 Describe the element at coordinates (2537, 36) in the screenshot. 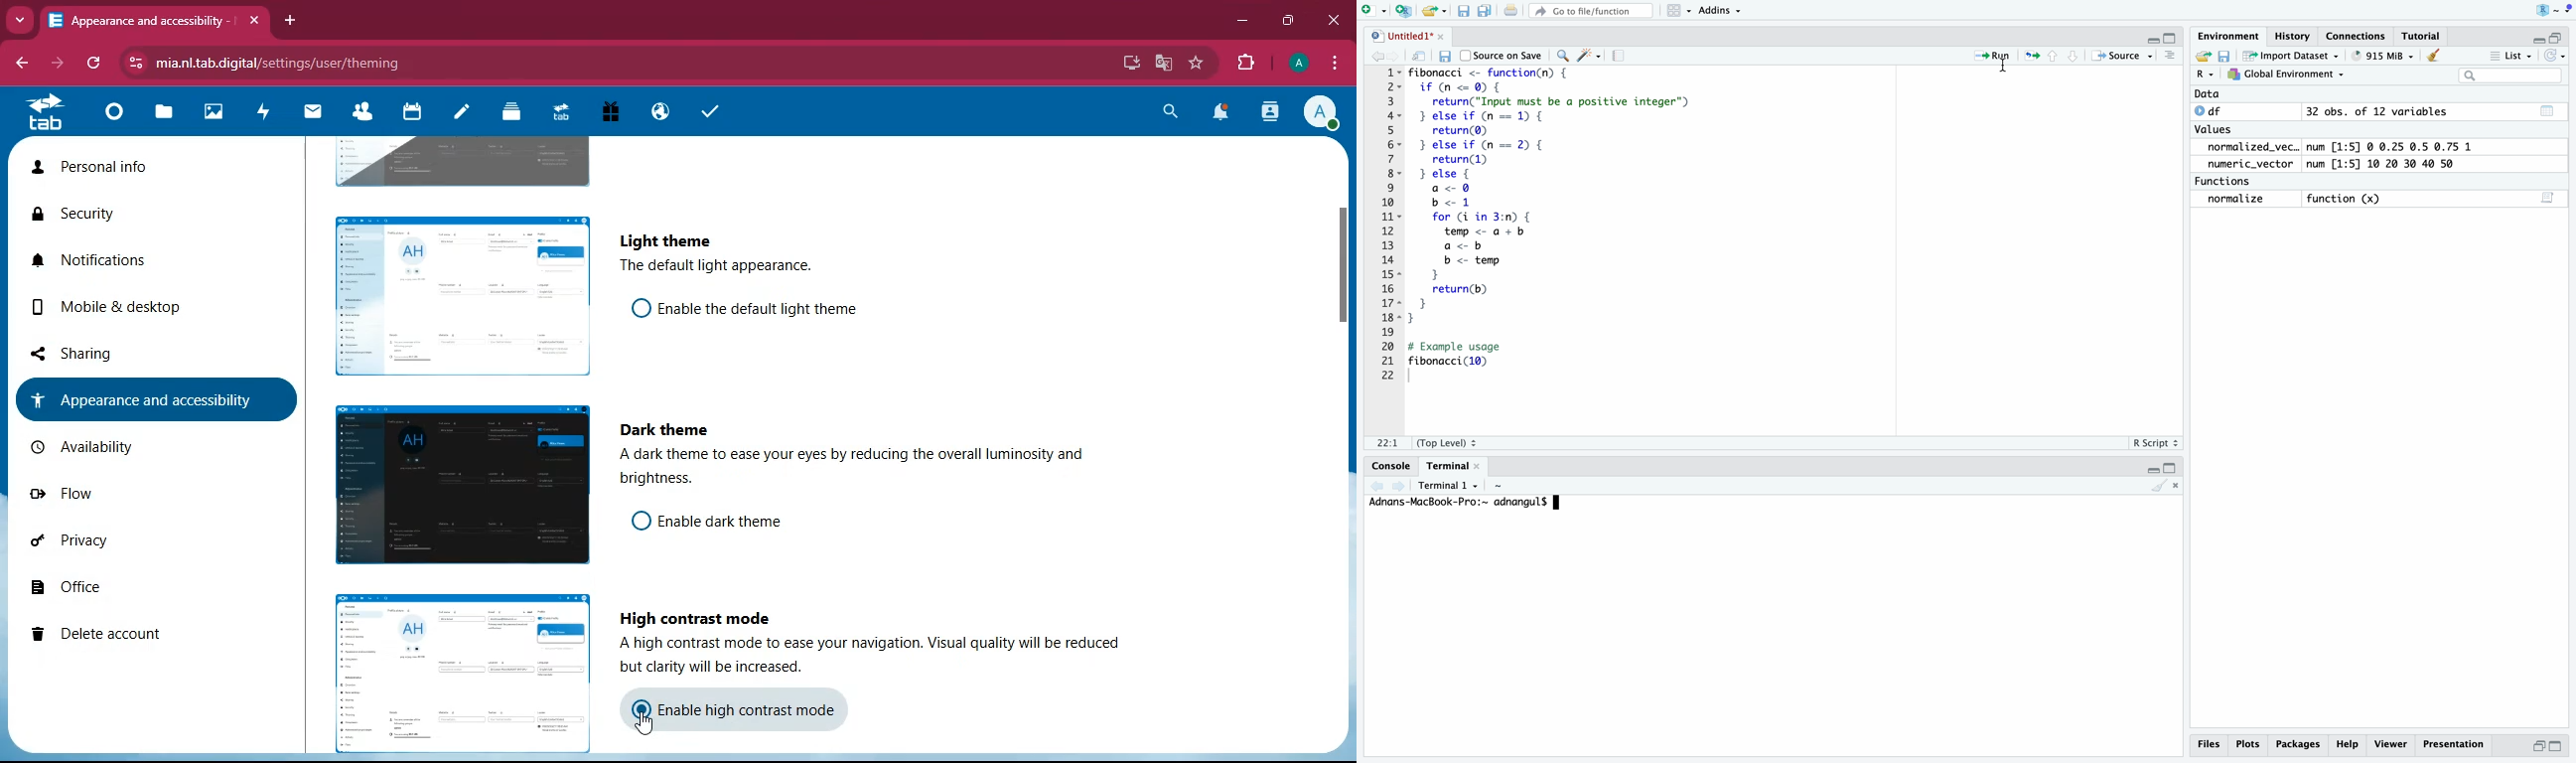

I see `minimize` at that location.